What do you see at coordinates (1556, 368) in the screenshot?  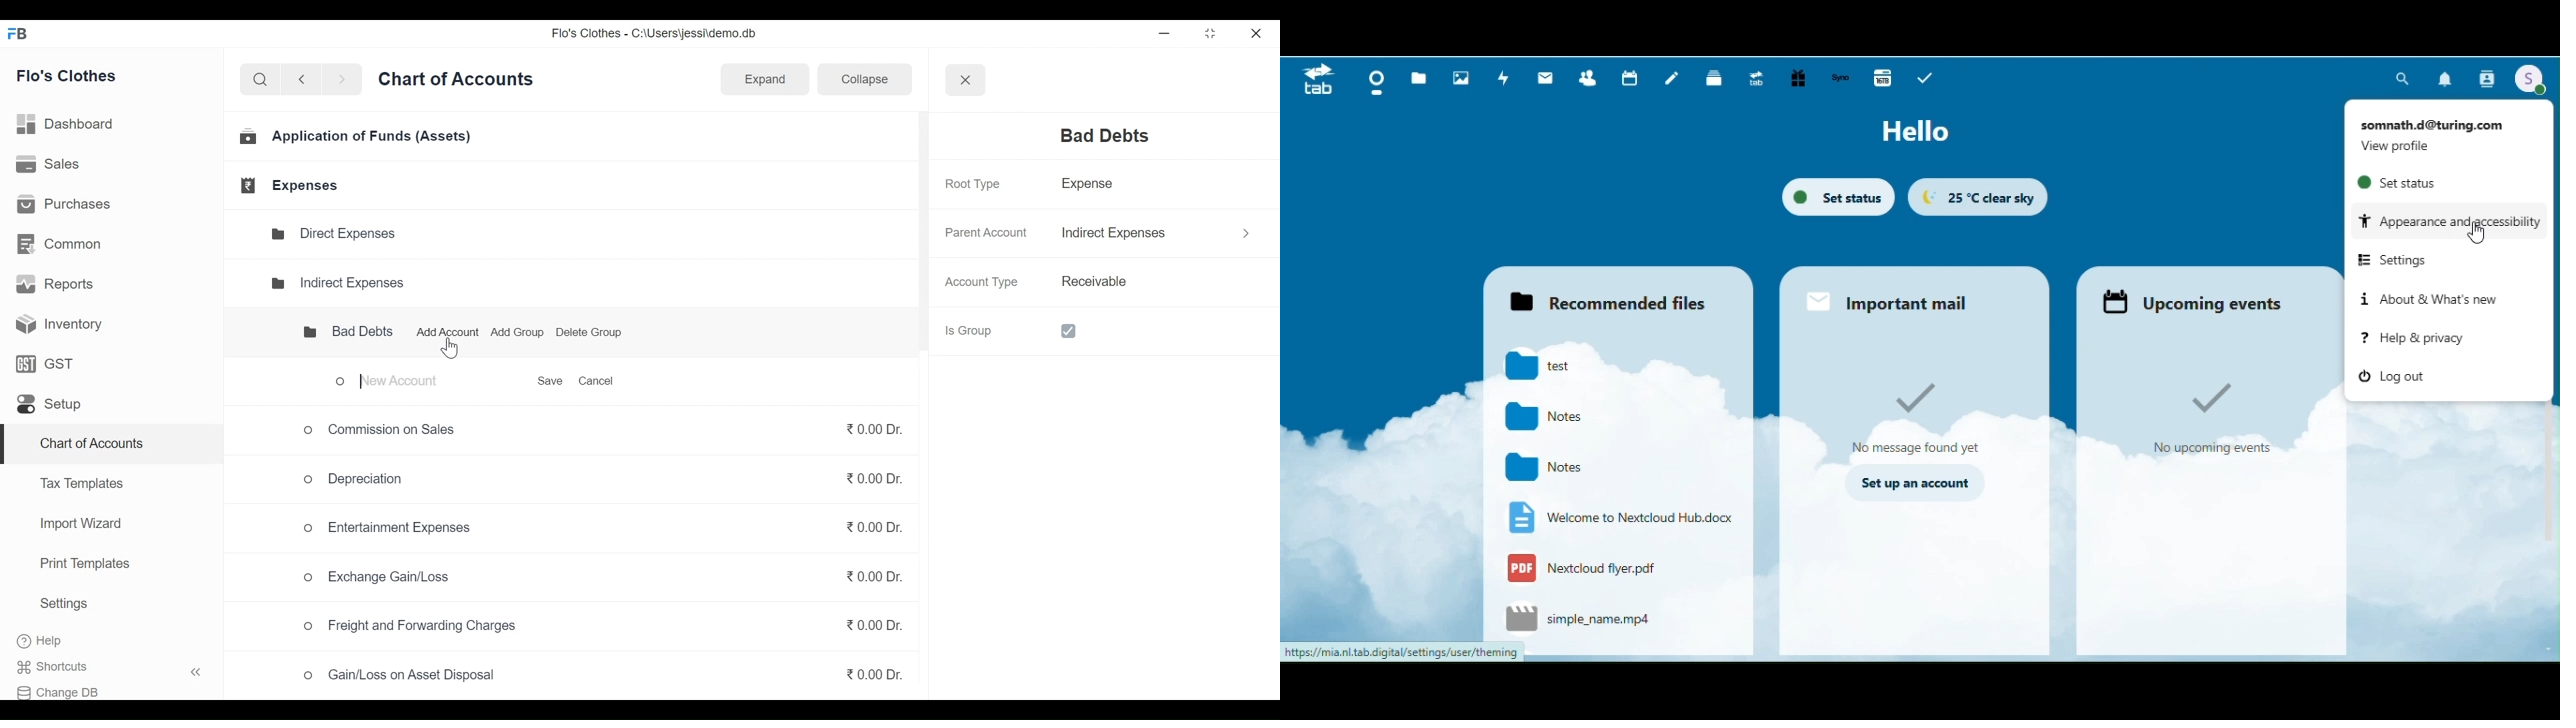 I see `test` at bounding box center [1556, 368].